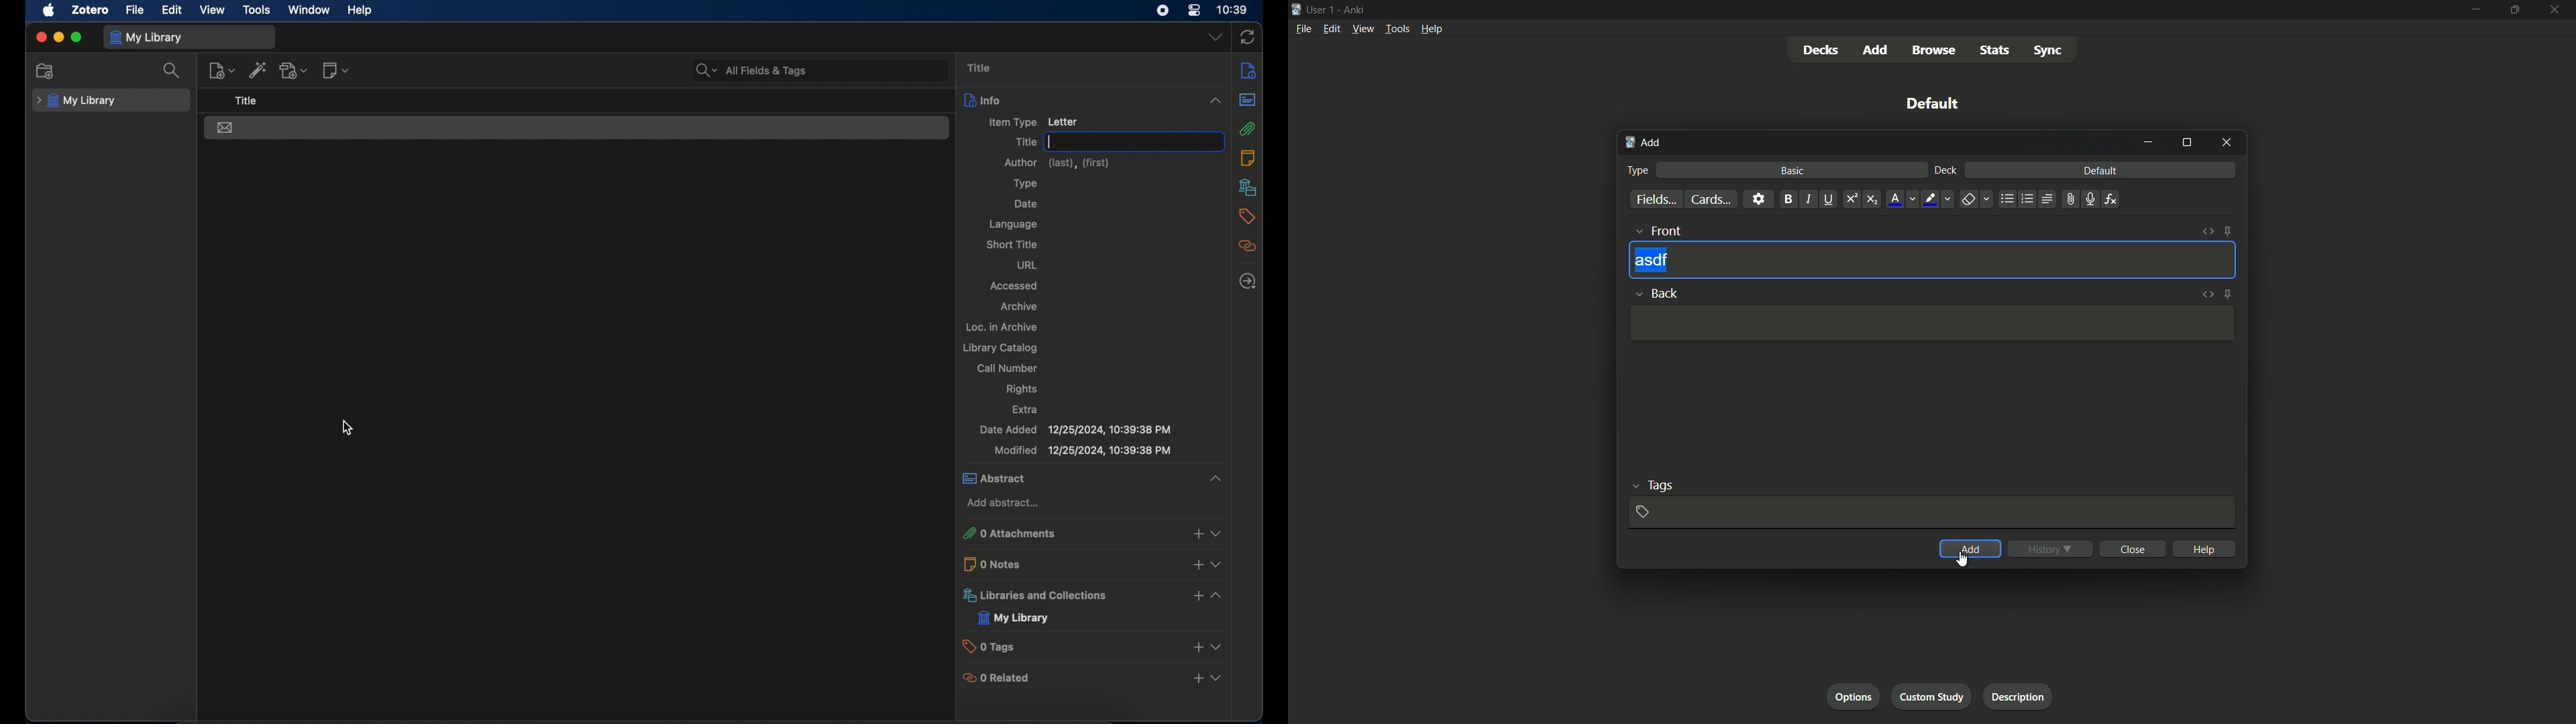 Image resolution: width=2576 pixels, height=728 pixels. What do you see at coordinates (1946, 171) in the screenshot?
I see `deck` at bounding box center [1946, 171].